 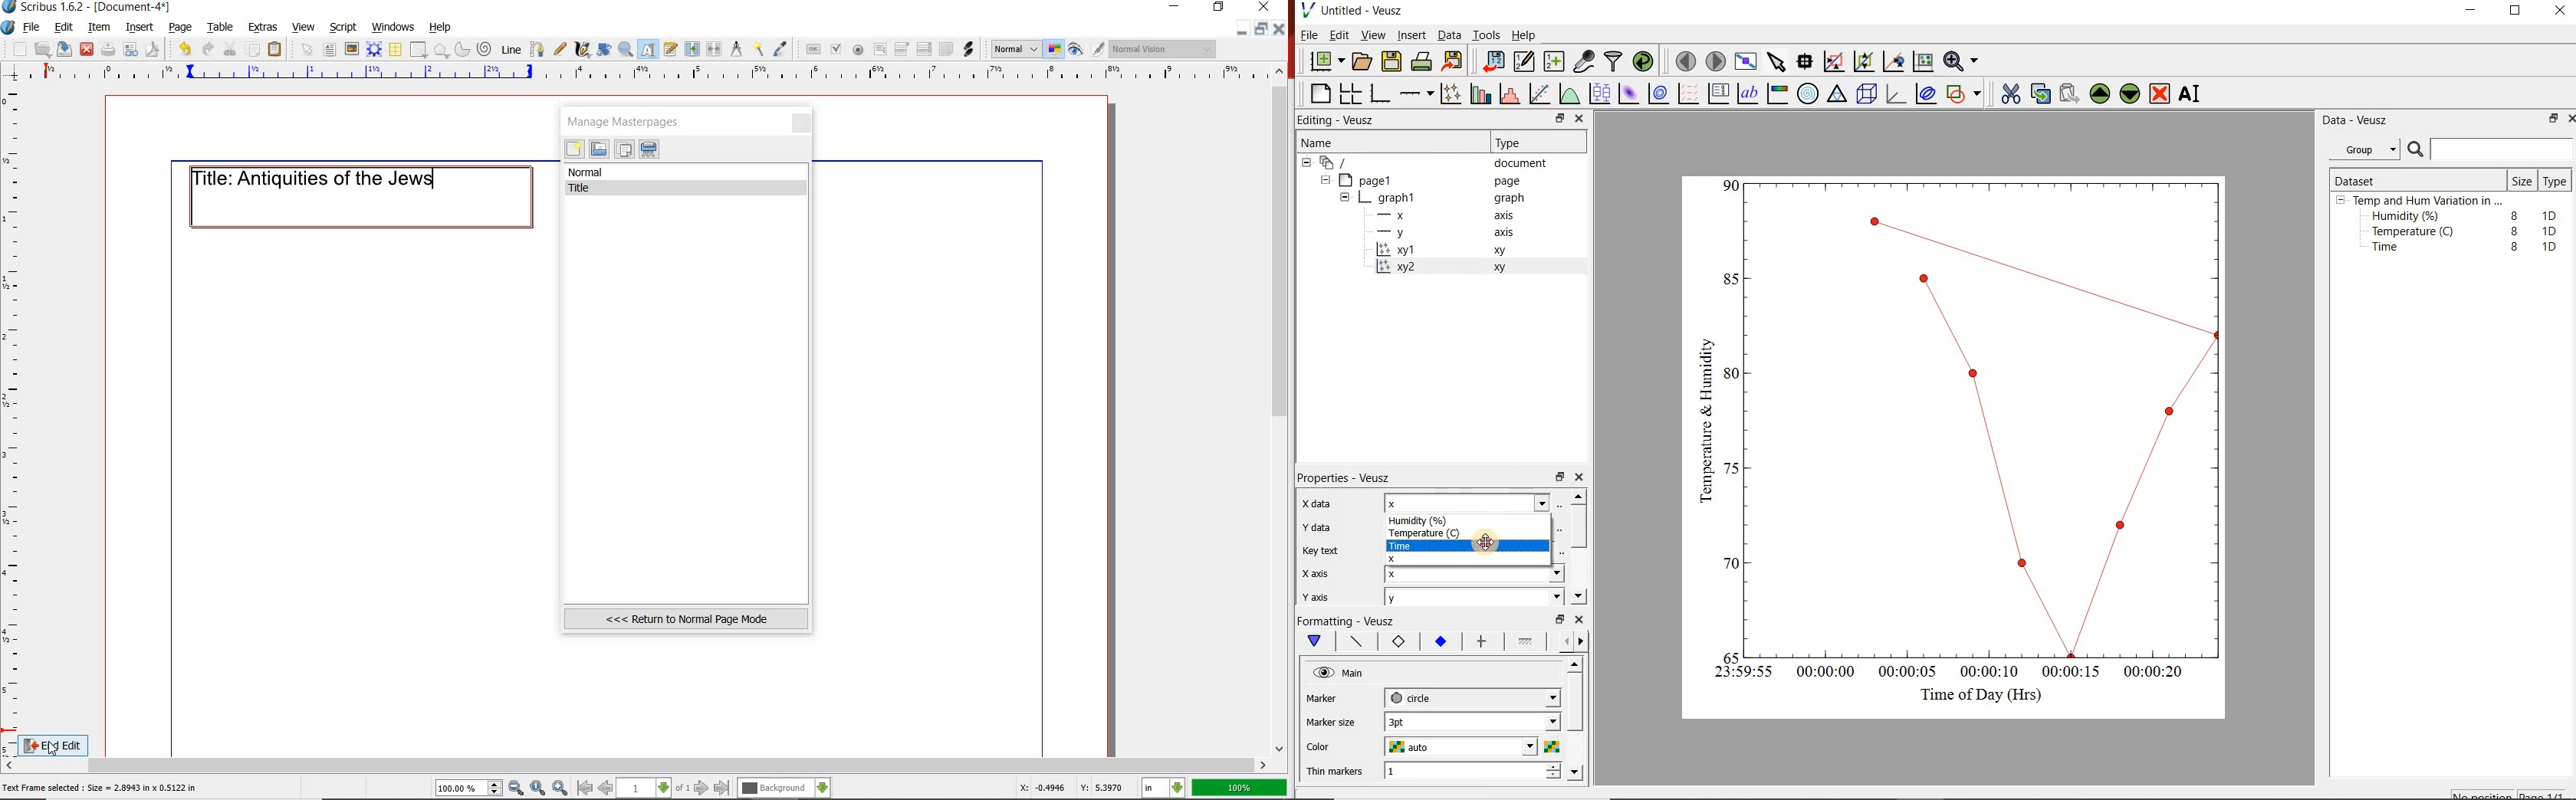 I want to click on Move the selected widget up, so click(x=2101, y=92).